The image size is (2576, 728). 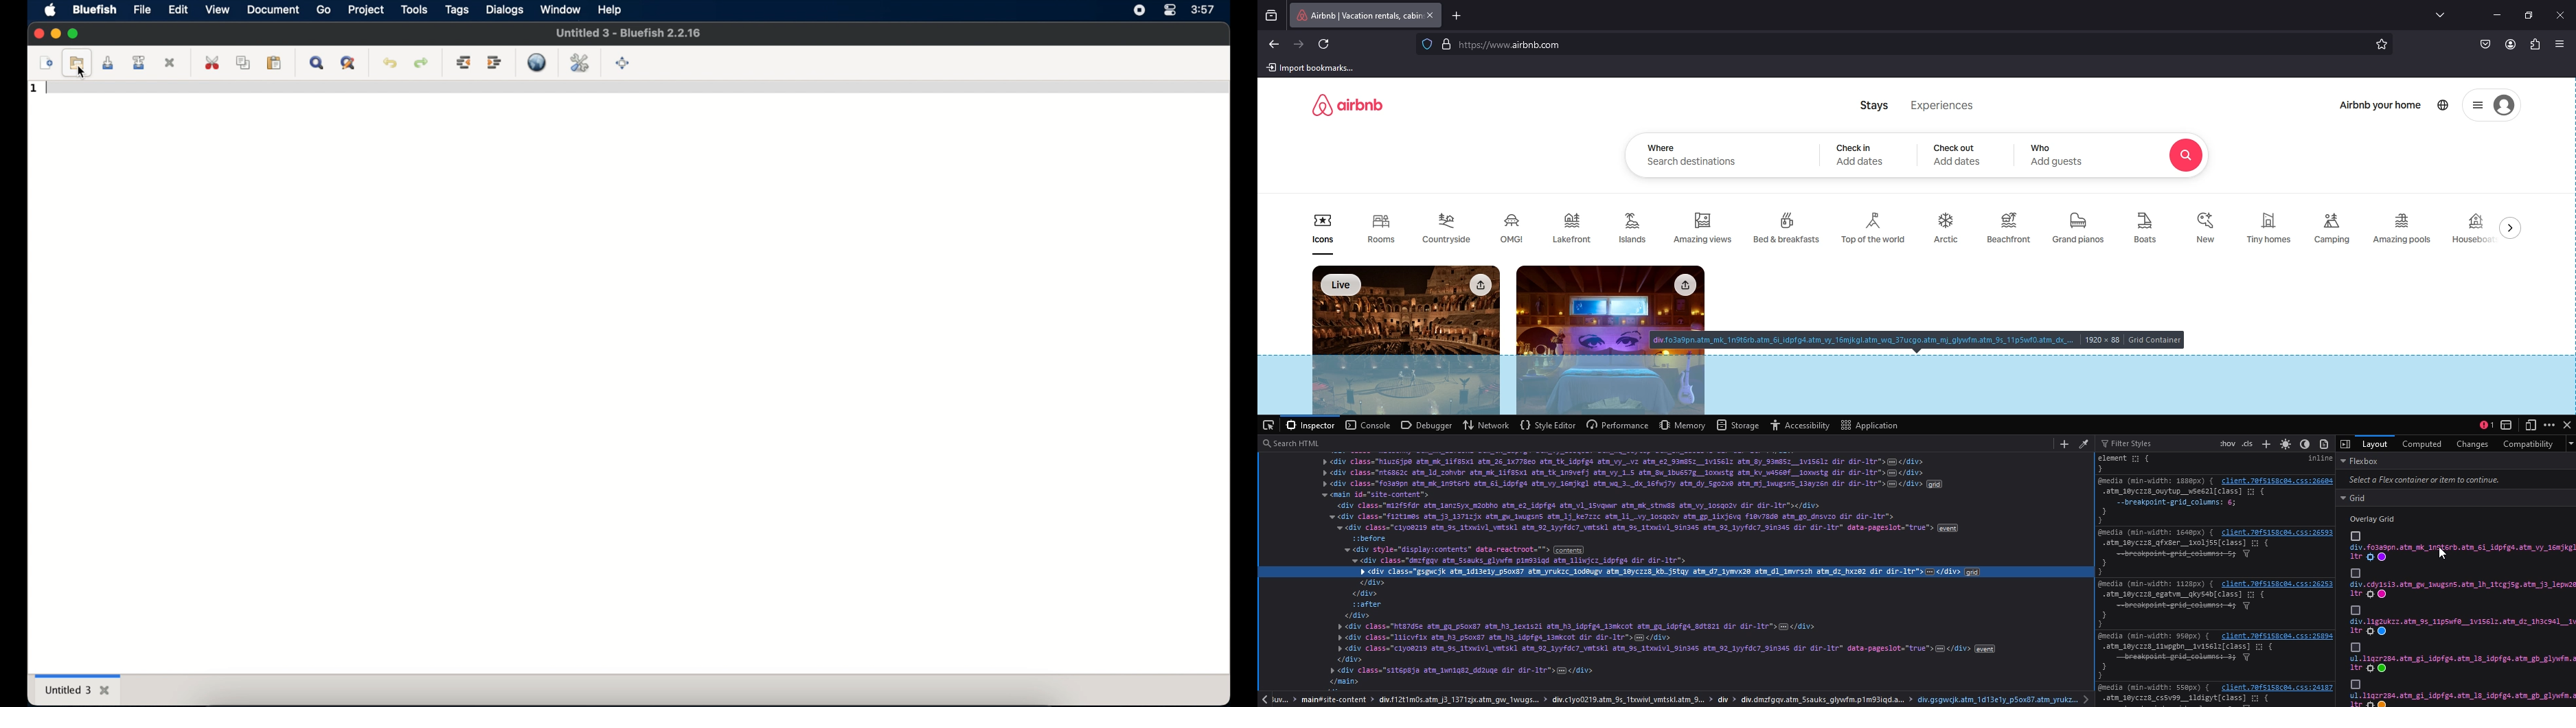 I want to click on media query , so click(x=2153, y=480).